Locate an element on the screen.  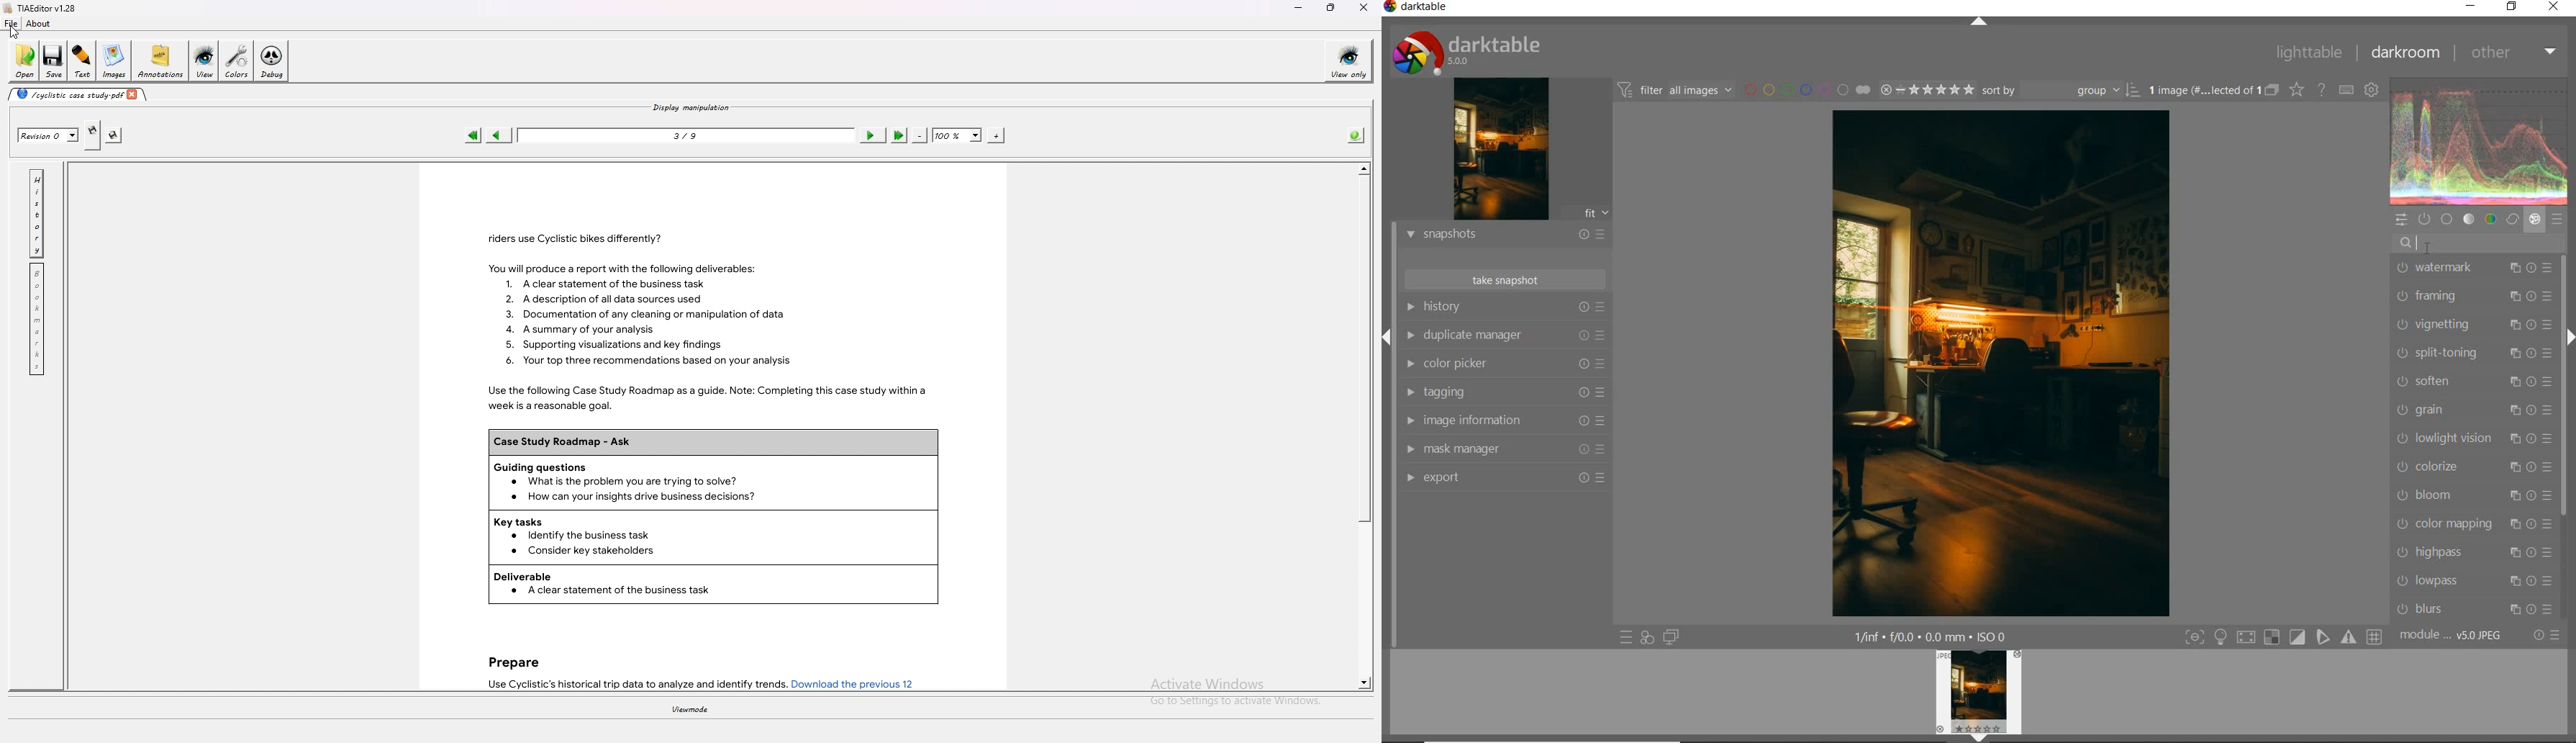
restore is located at coordinates (2515, 8).